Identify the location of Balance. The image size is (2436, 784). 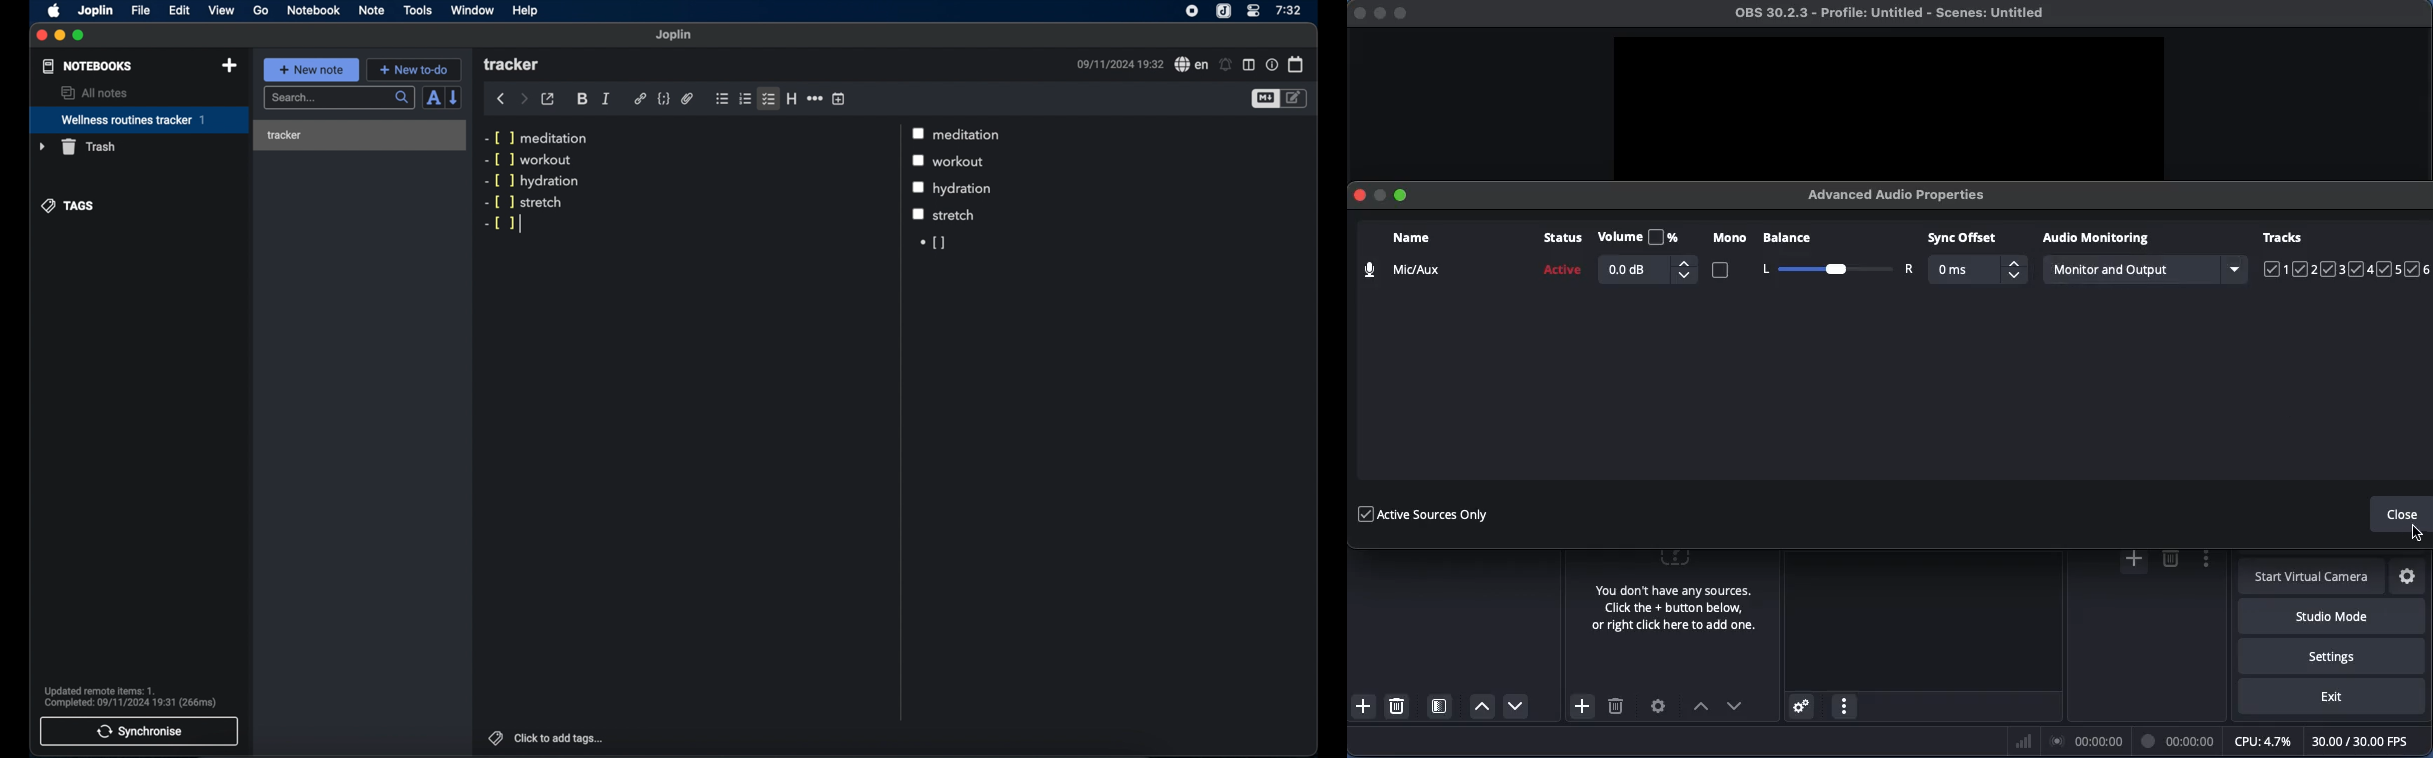
(1834, 269).